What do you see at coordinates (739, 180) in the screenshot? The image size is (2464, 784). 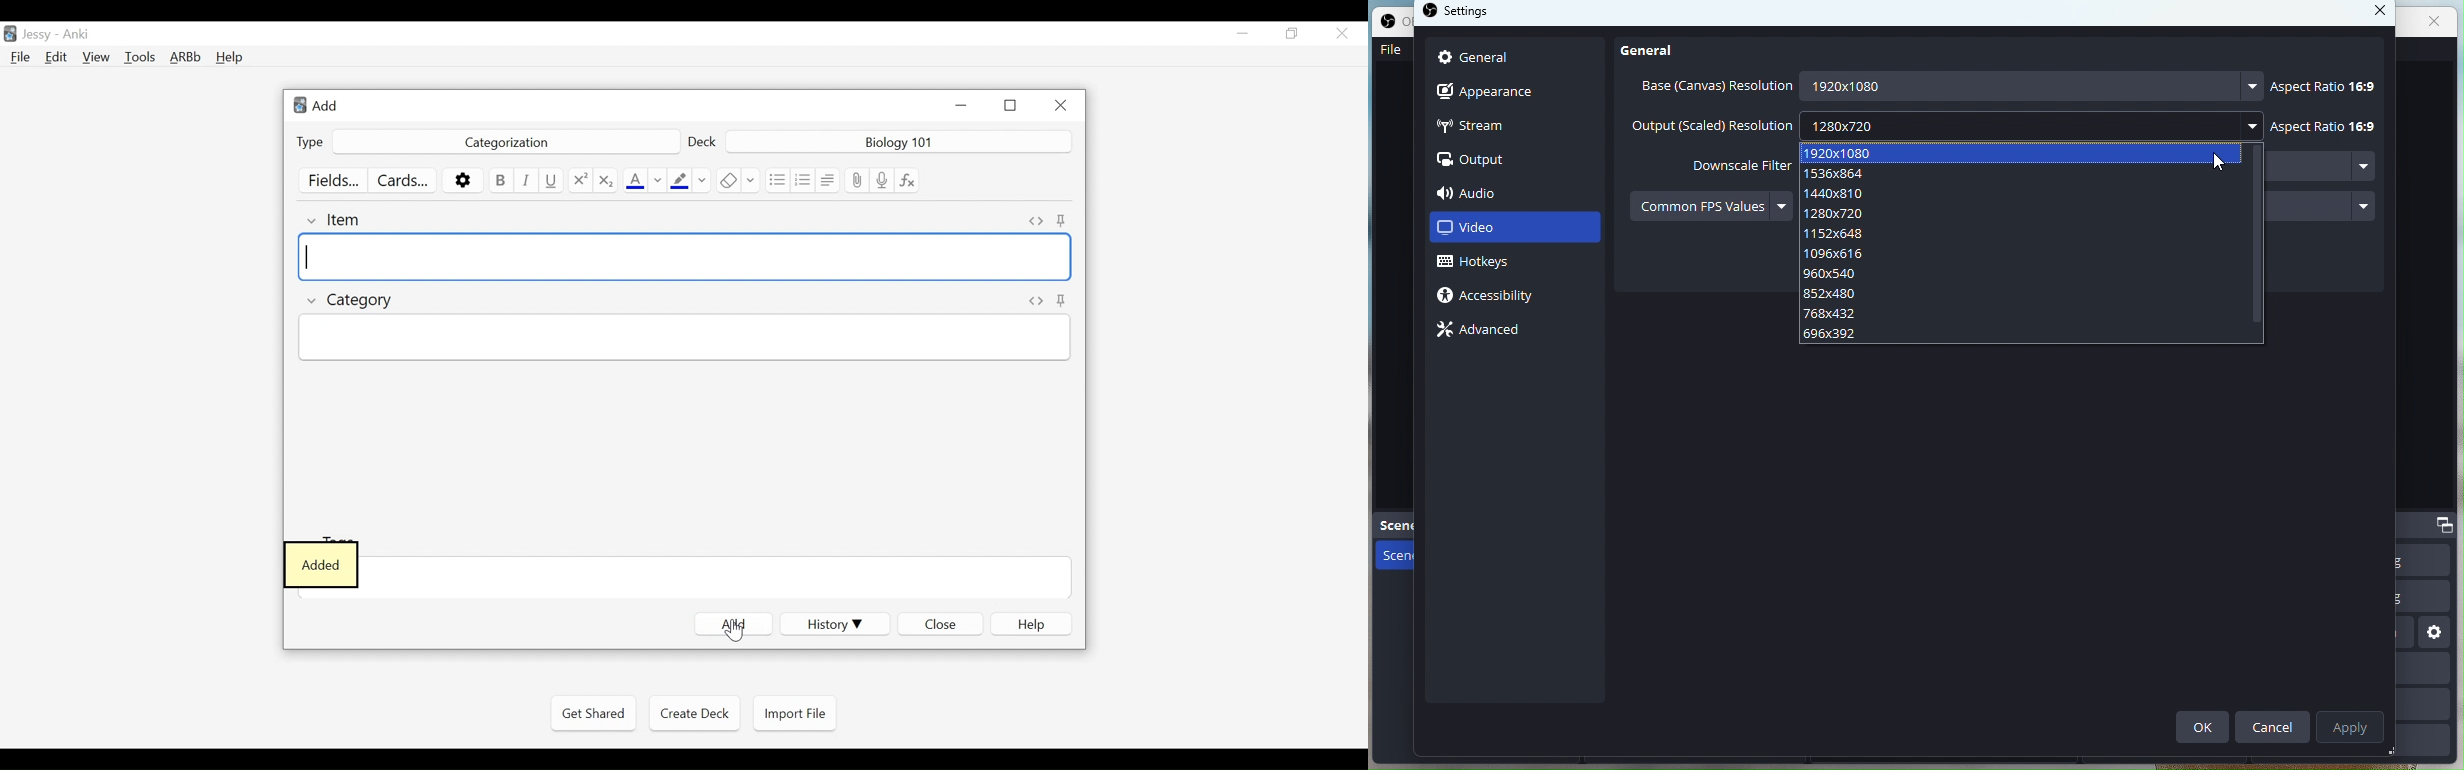 I see `Remove Formatting` at bounding box center [739, 180].